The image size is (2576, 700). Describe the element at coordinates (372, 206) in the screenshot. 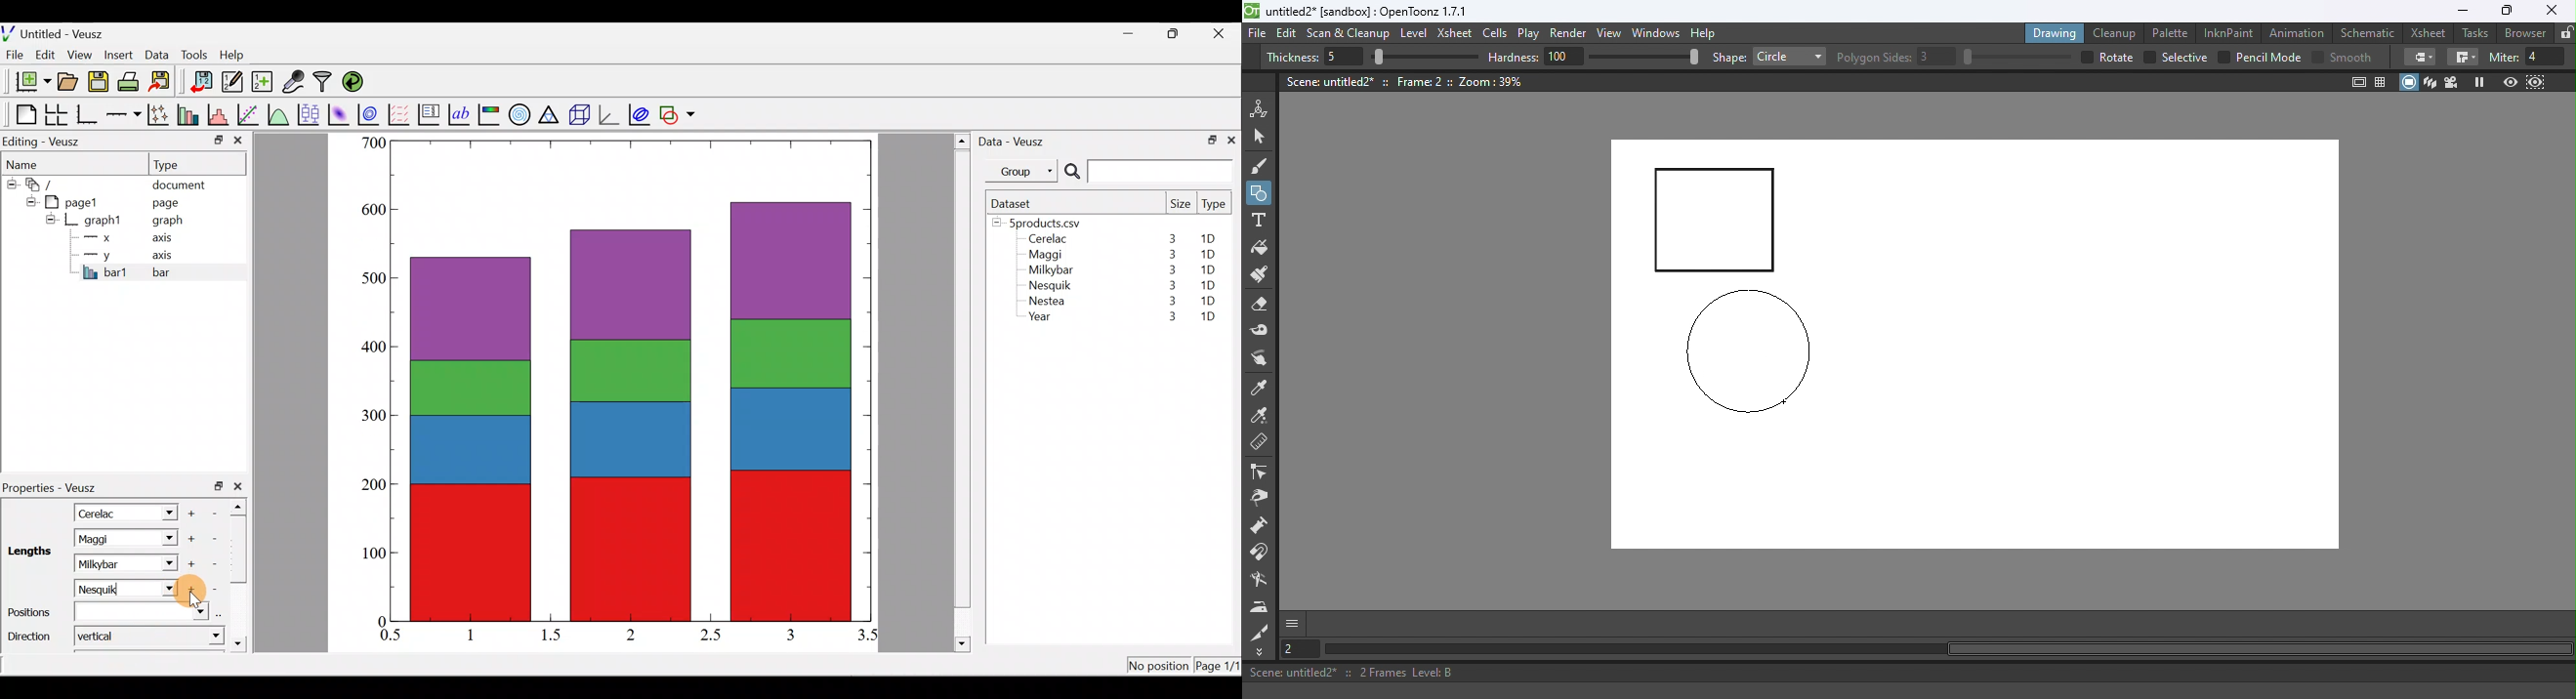

I see `600` at that location.